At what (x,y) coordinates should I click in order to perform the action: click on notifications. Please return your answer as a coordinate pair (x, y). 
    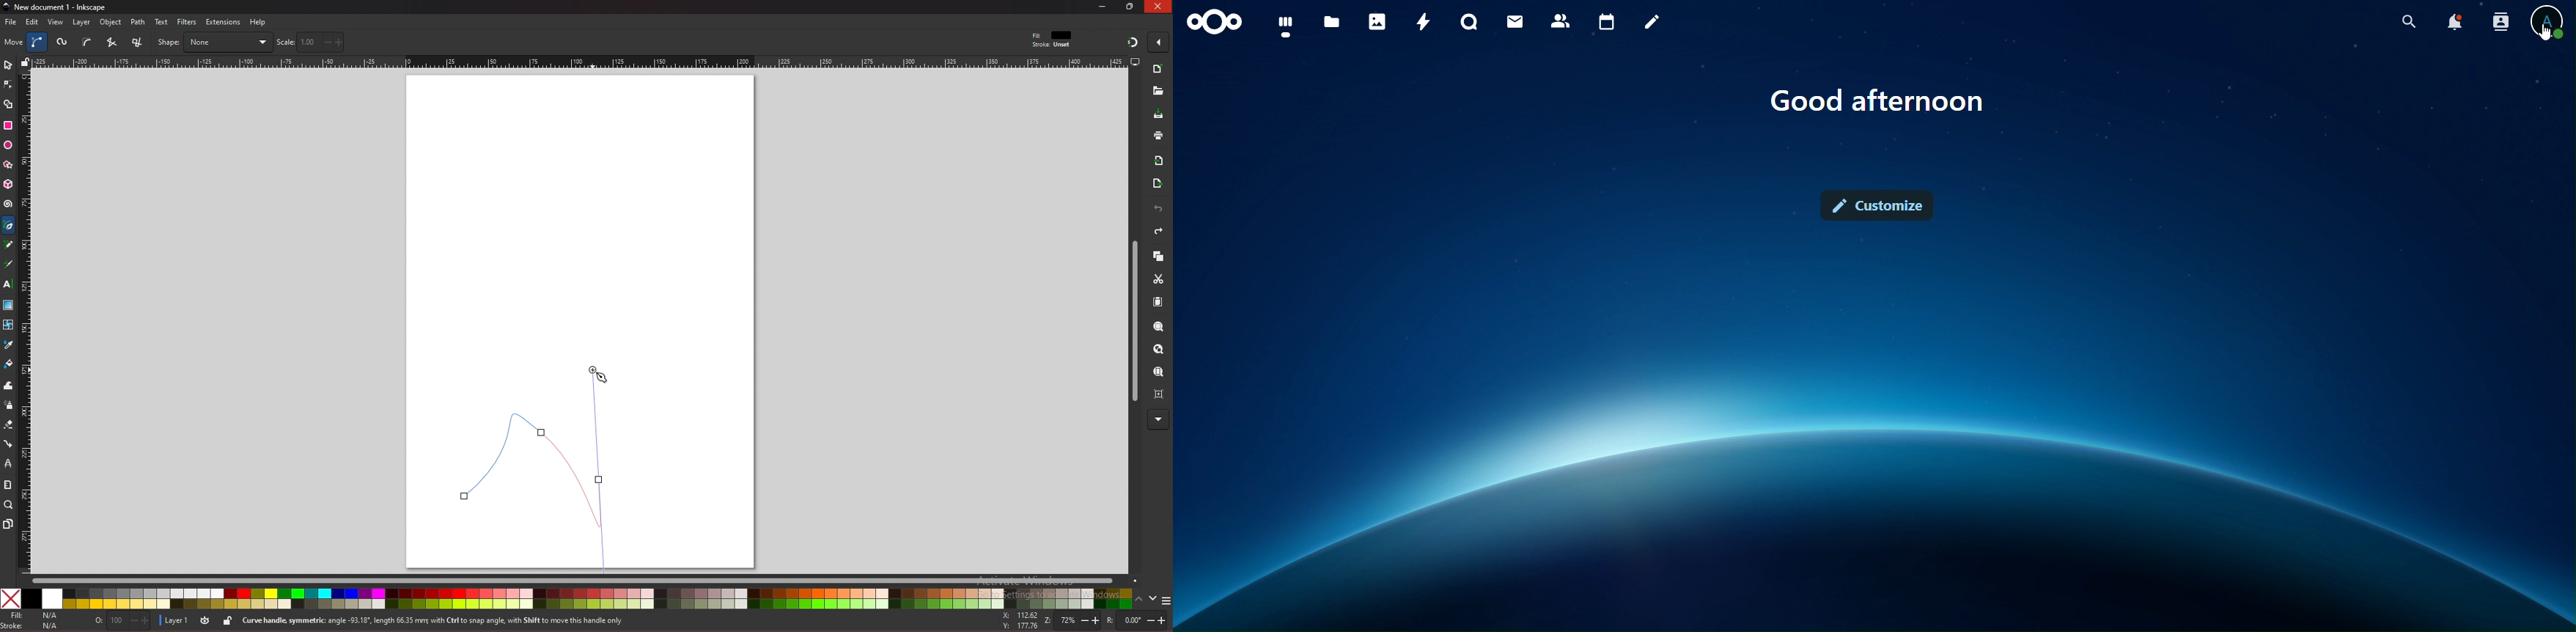
    Looking at the image, I should click on (2455, 22).